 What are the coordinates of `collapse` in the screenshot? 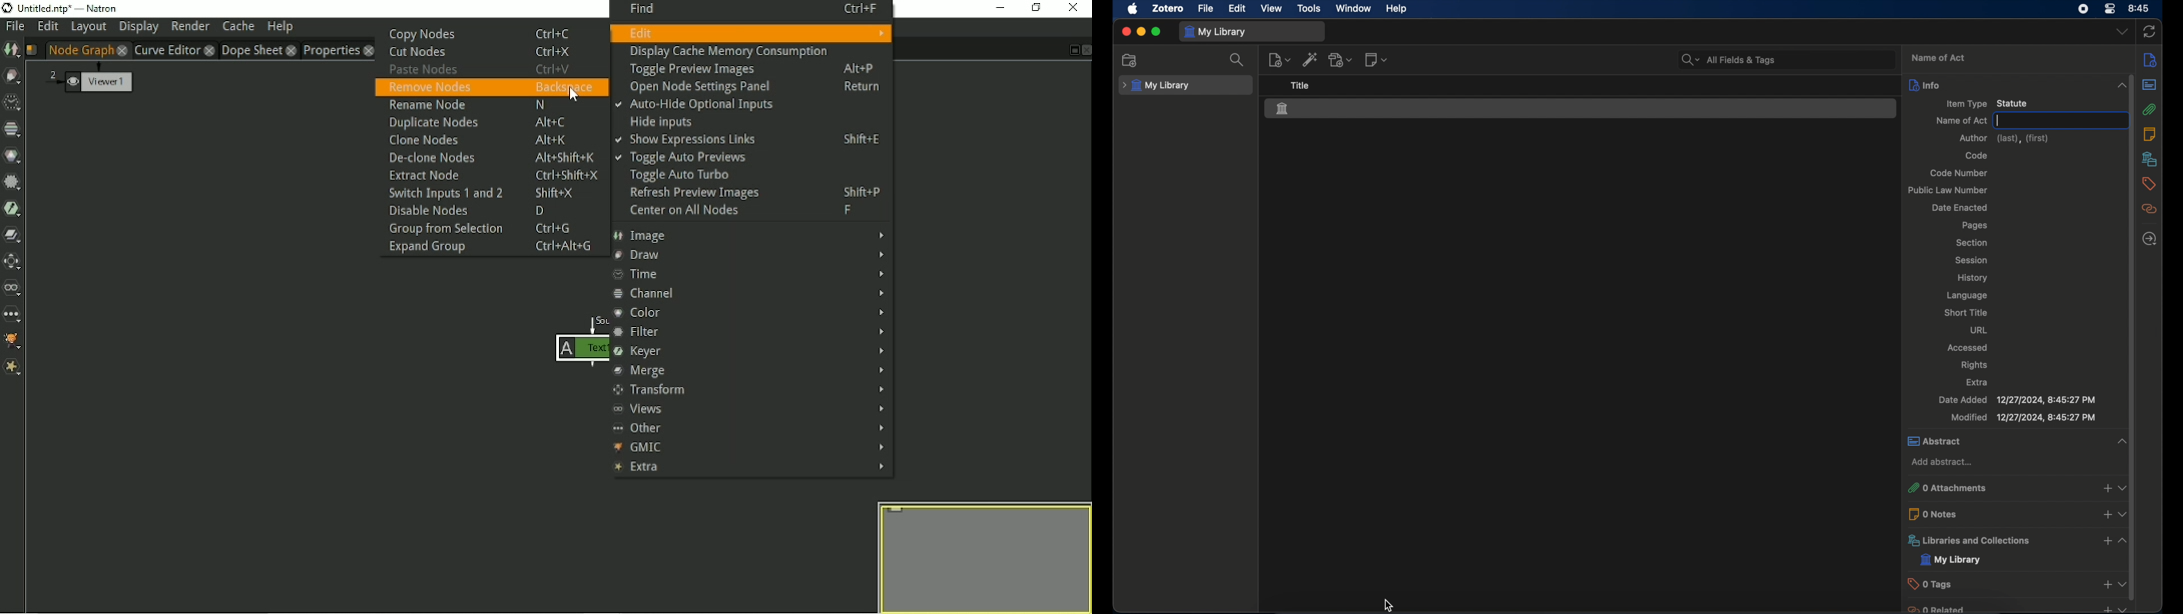 It's located at (2124, 542).